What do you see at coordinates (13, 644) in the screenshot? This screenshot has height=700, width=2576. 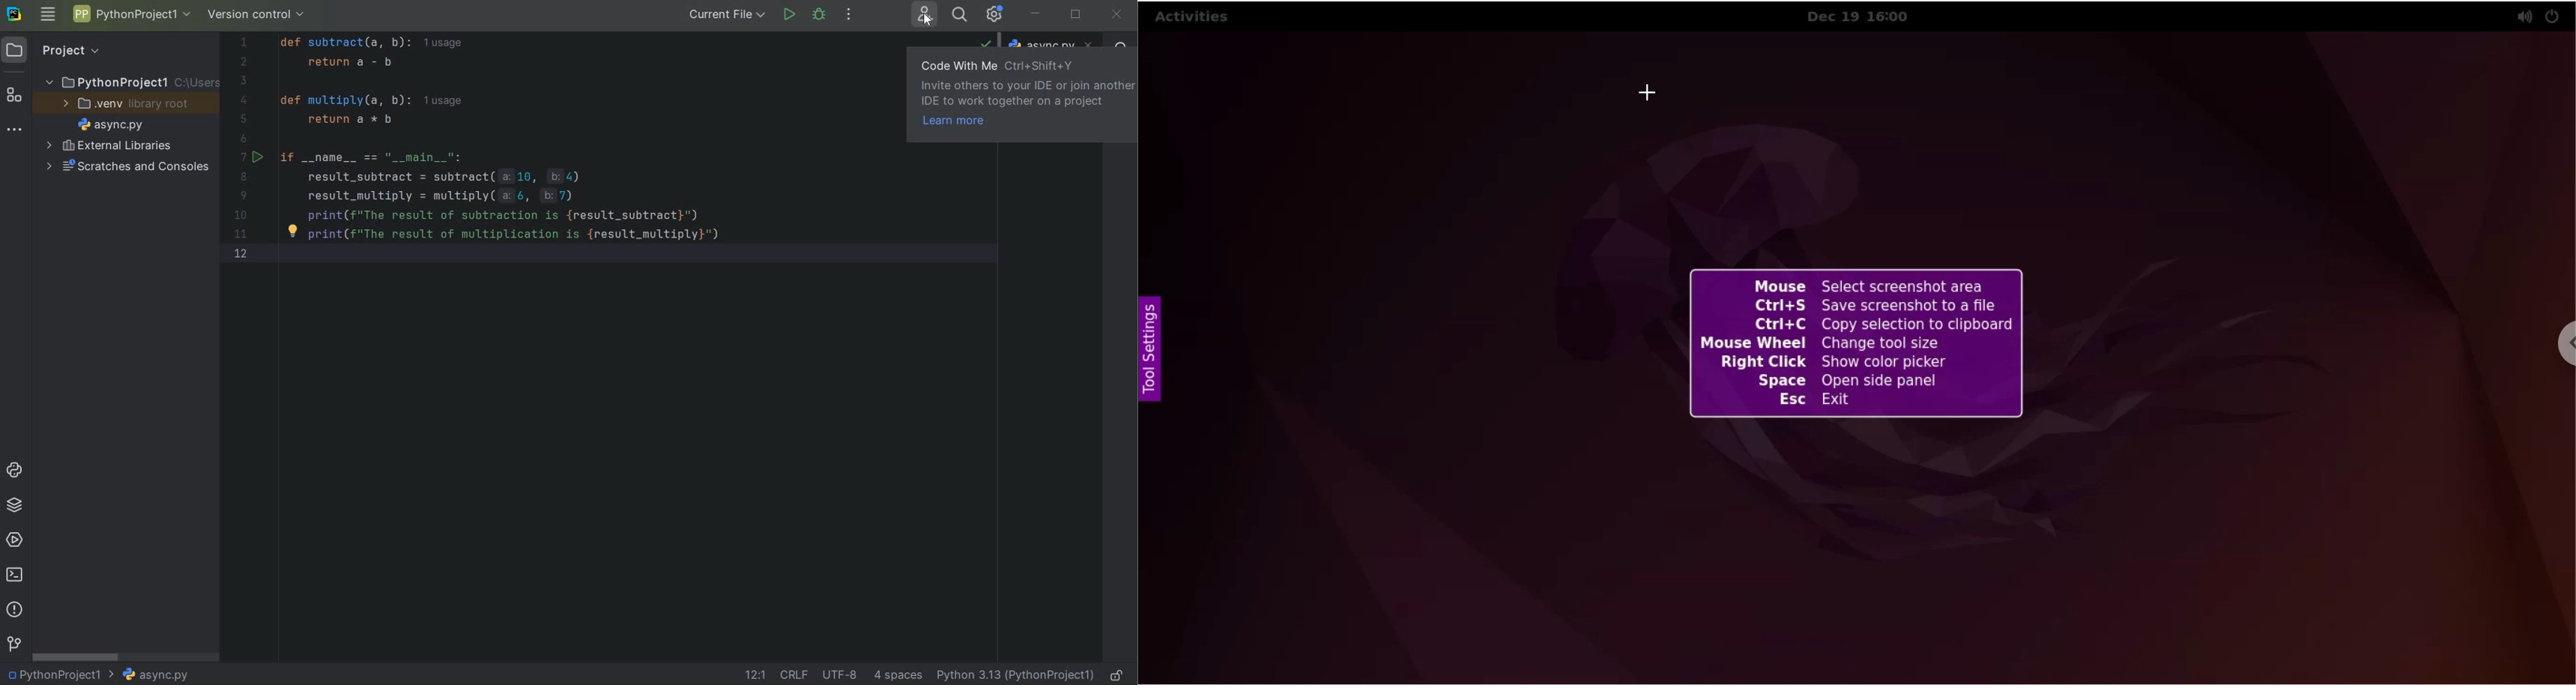 I see `VERSION CONTROL` at bounding box center [13, 644].